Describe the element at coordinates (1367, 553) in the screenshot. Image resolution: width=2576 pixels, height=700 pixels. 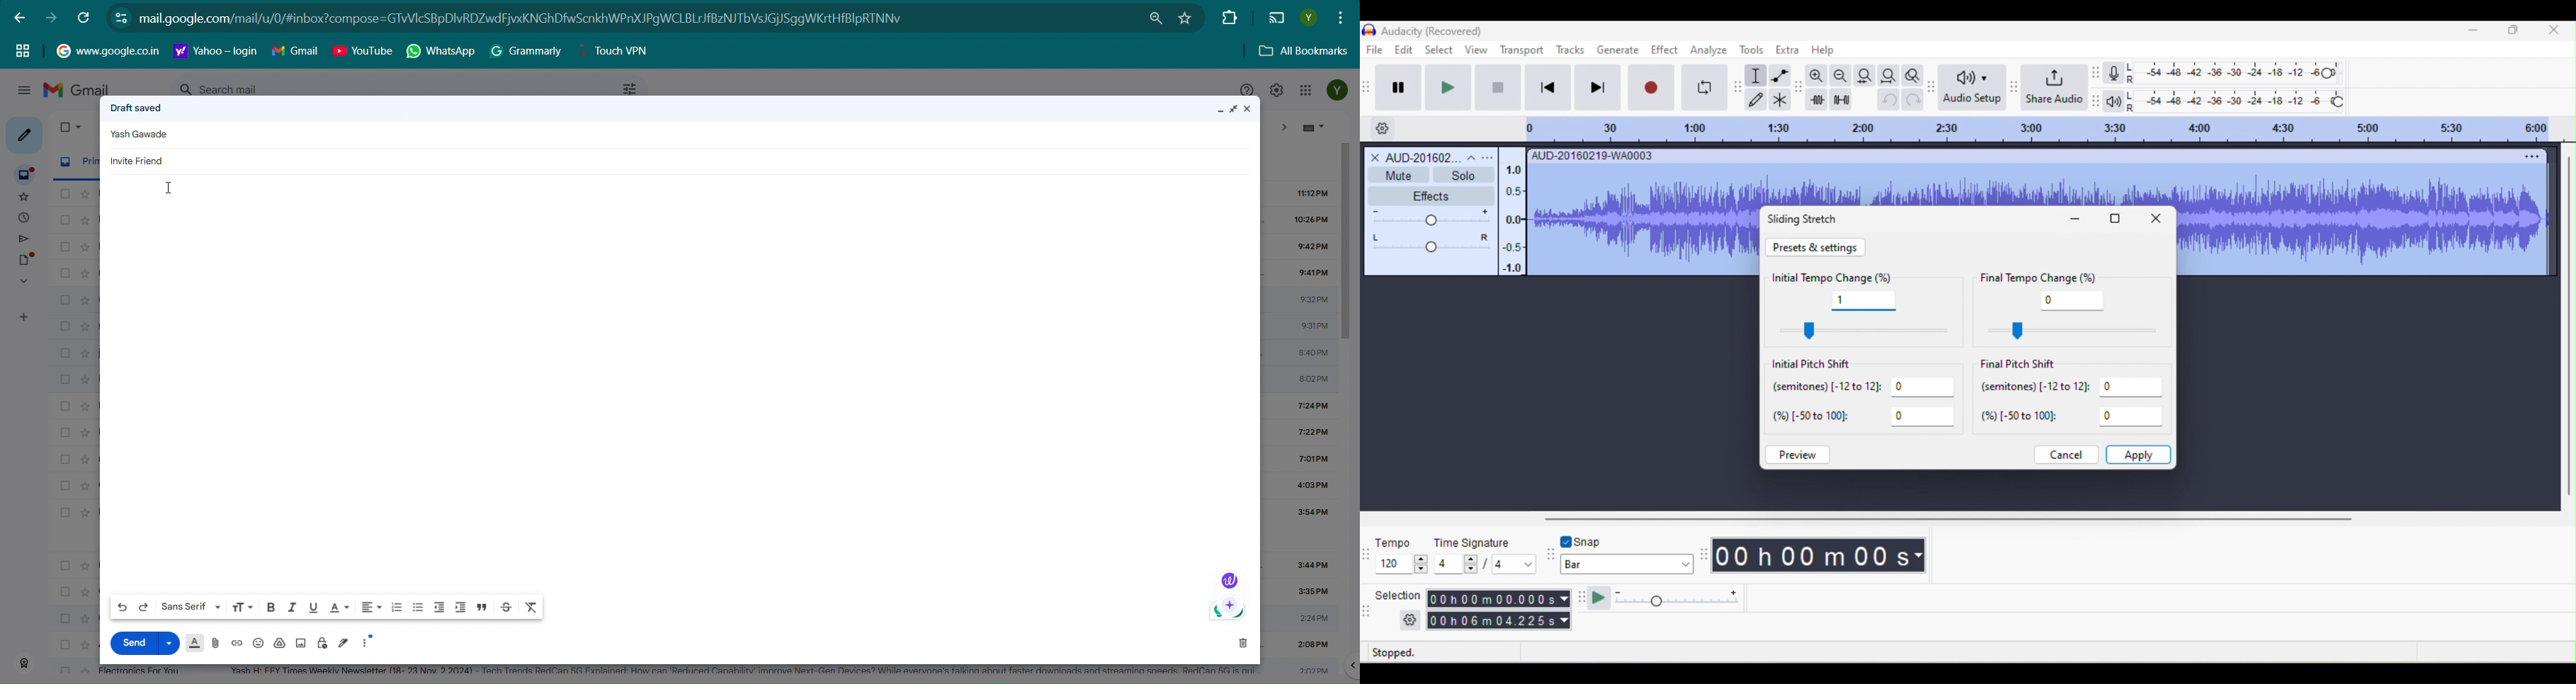
I see `audacity time signature toolbar` at that location.